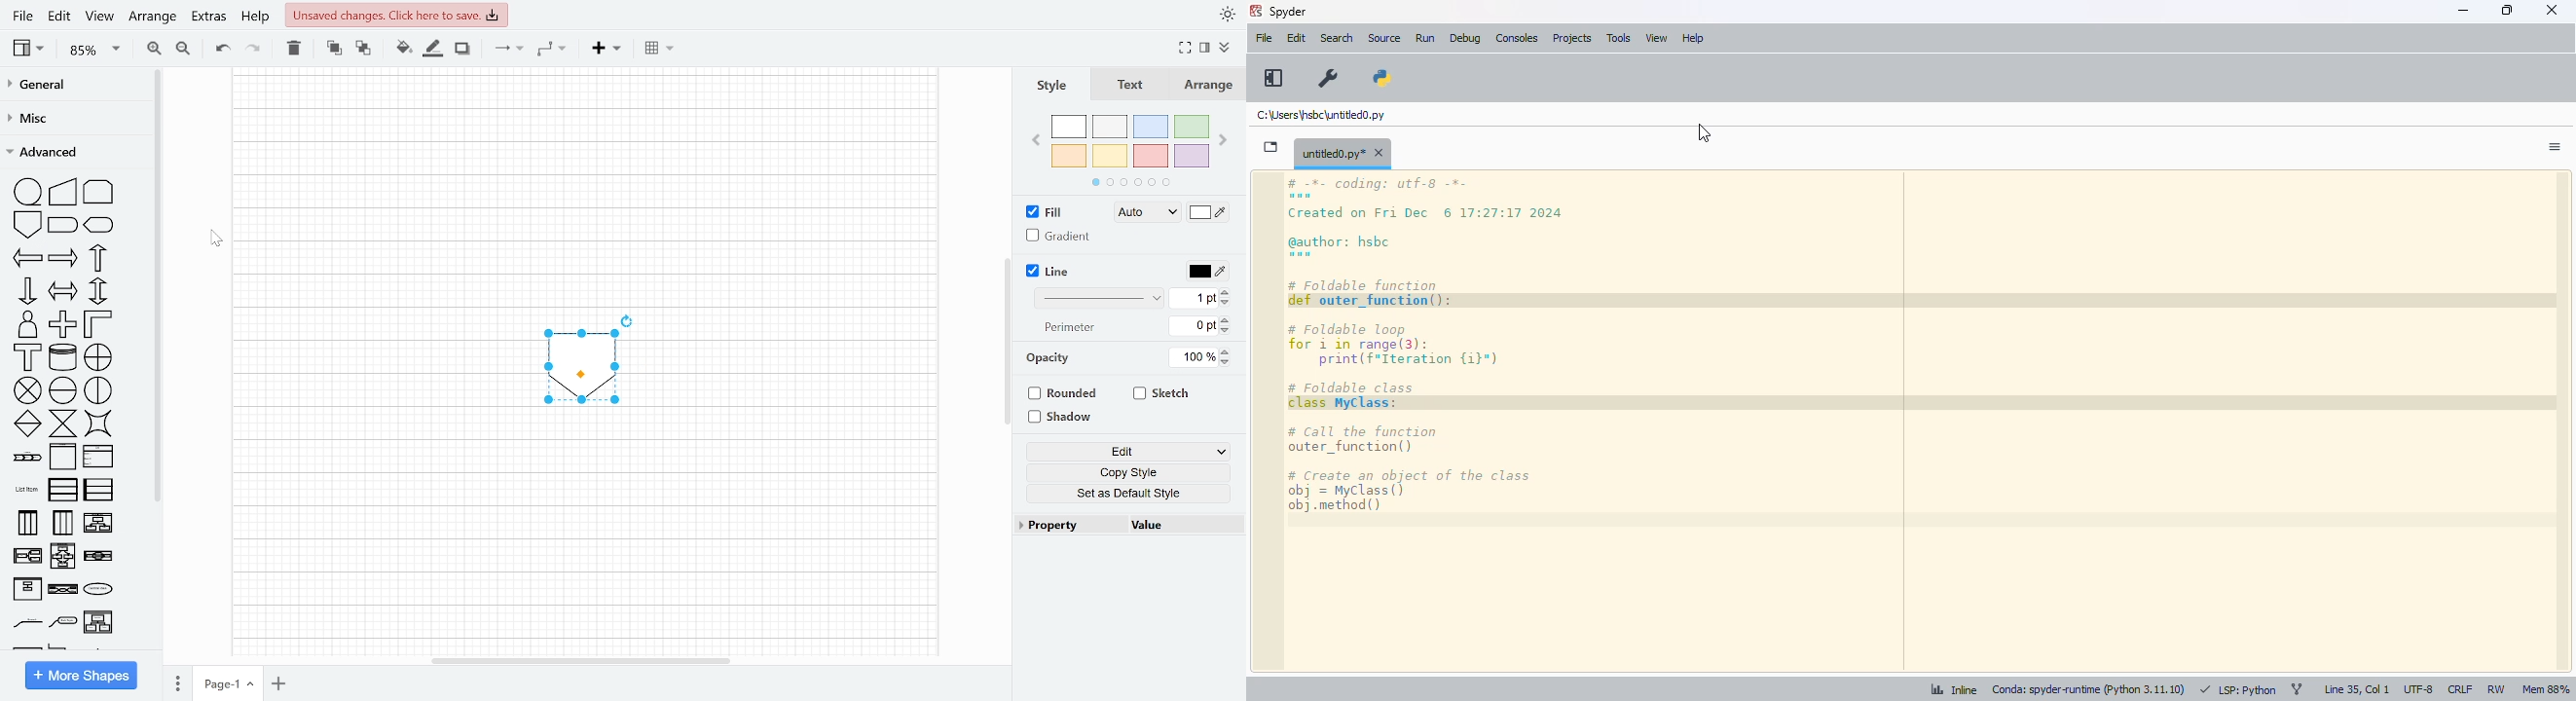  What do you see at coordinates (2496, 689) in the screenshot?
I see `RW` at bounding box center [2496, 689].